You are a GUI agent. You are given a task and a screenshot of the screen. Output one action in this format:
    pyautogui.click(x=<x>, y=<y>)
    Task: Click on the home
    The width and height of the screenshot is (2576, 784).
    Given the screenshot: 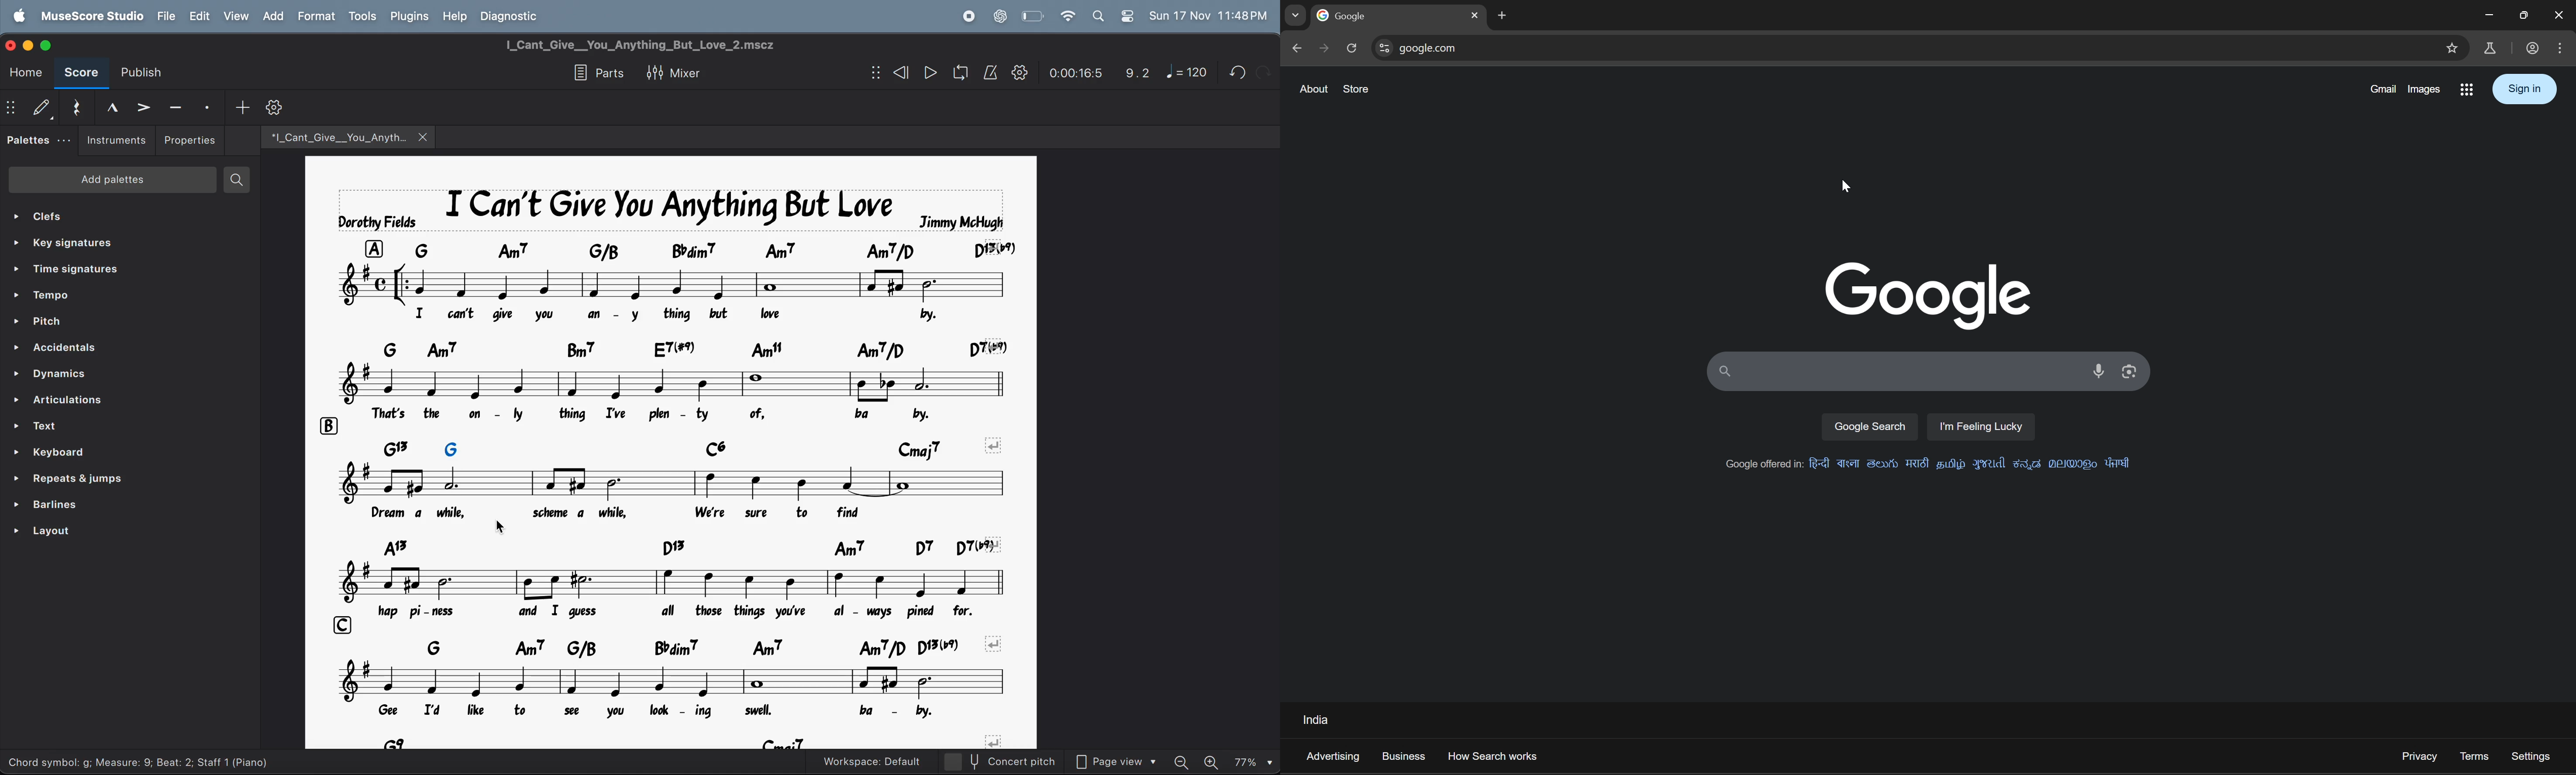 What is the action you would take?
    pyautogui.click(x=24, y=73)
    